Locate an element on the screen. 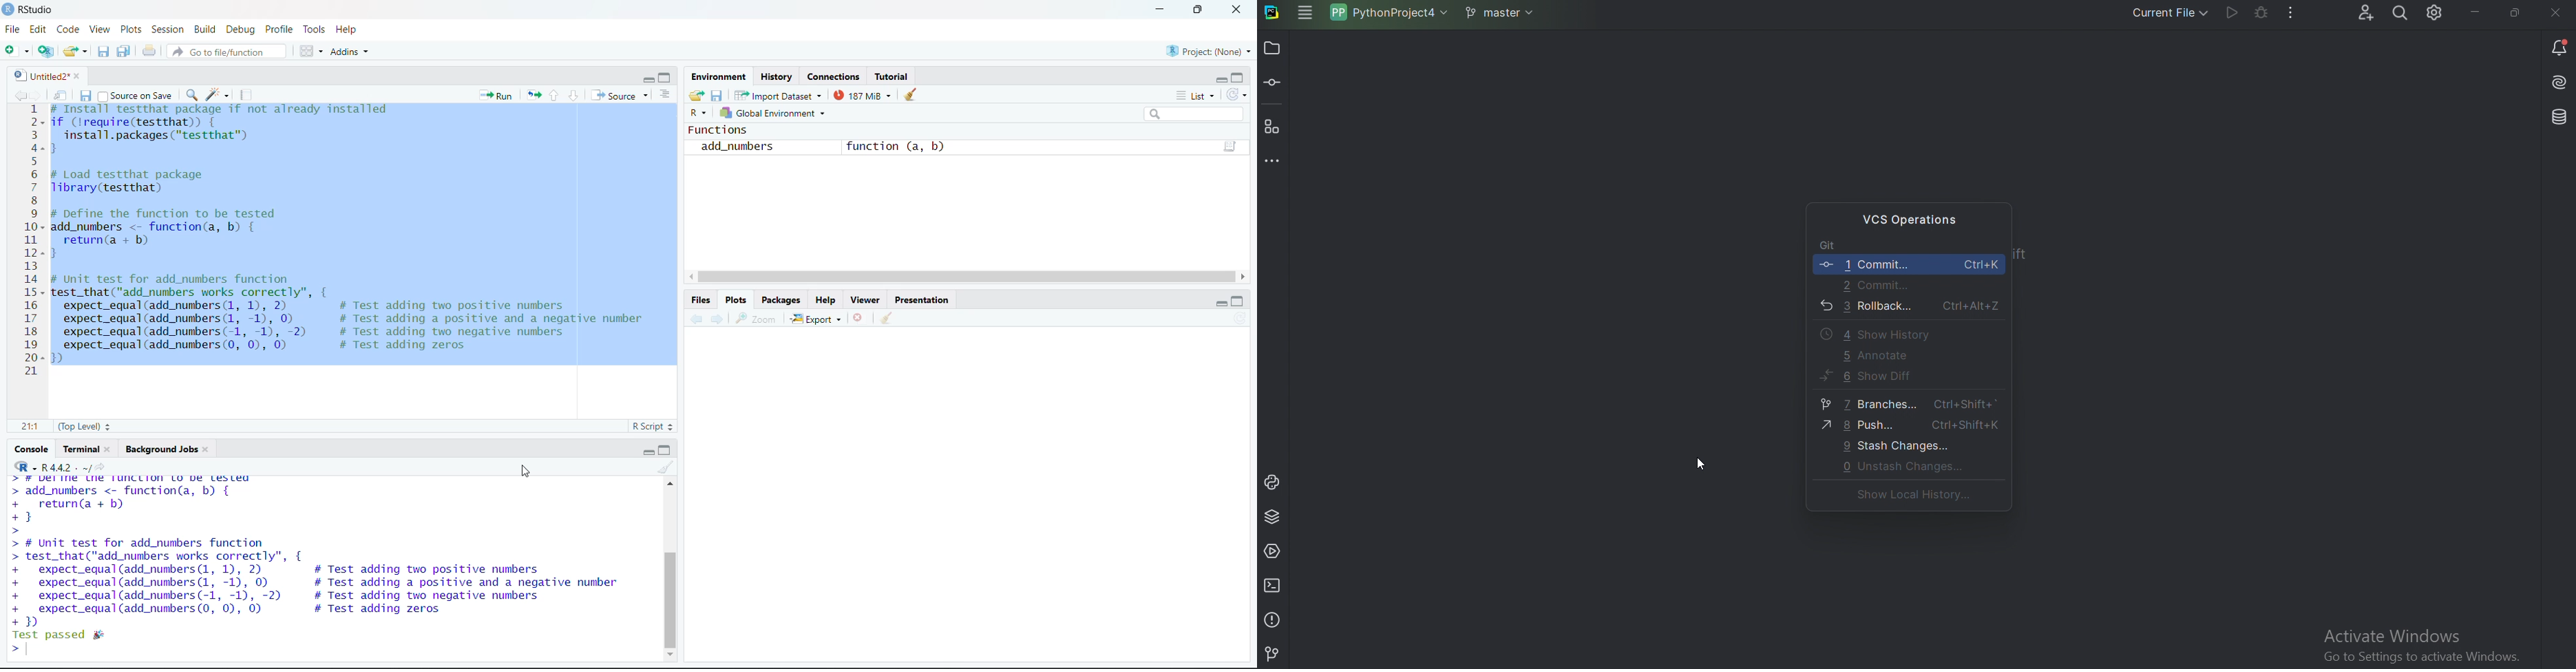 The height and width of the screenshot is (672, 2576). console is located at coordinates (31, 449).